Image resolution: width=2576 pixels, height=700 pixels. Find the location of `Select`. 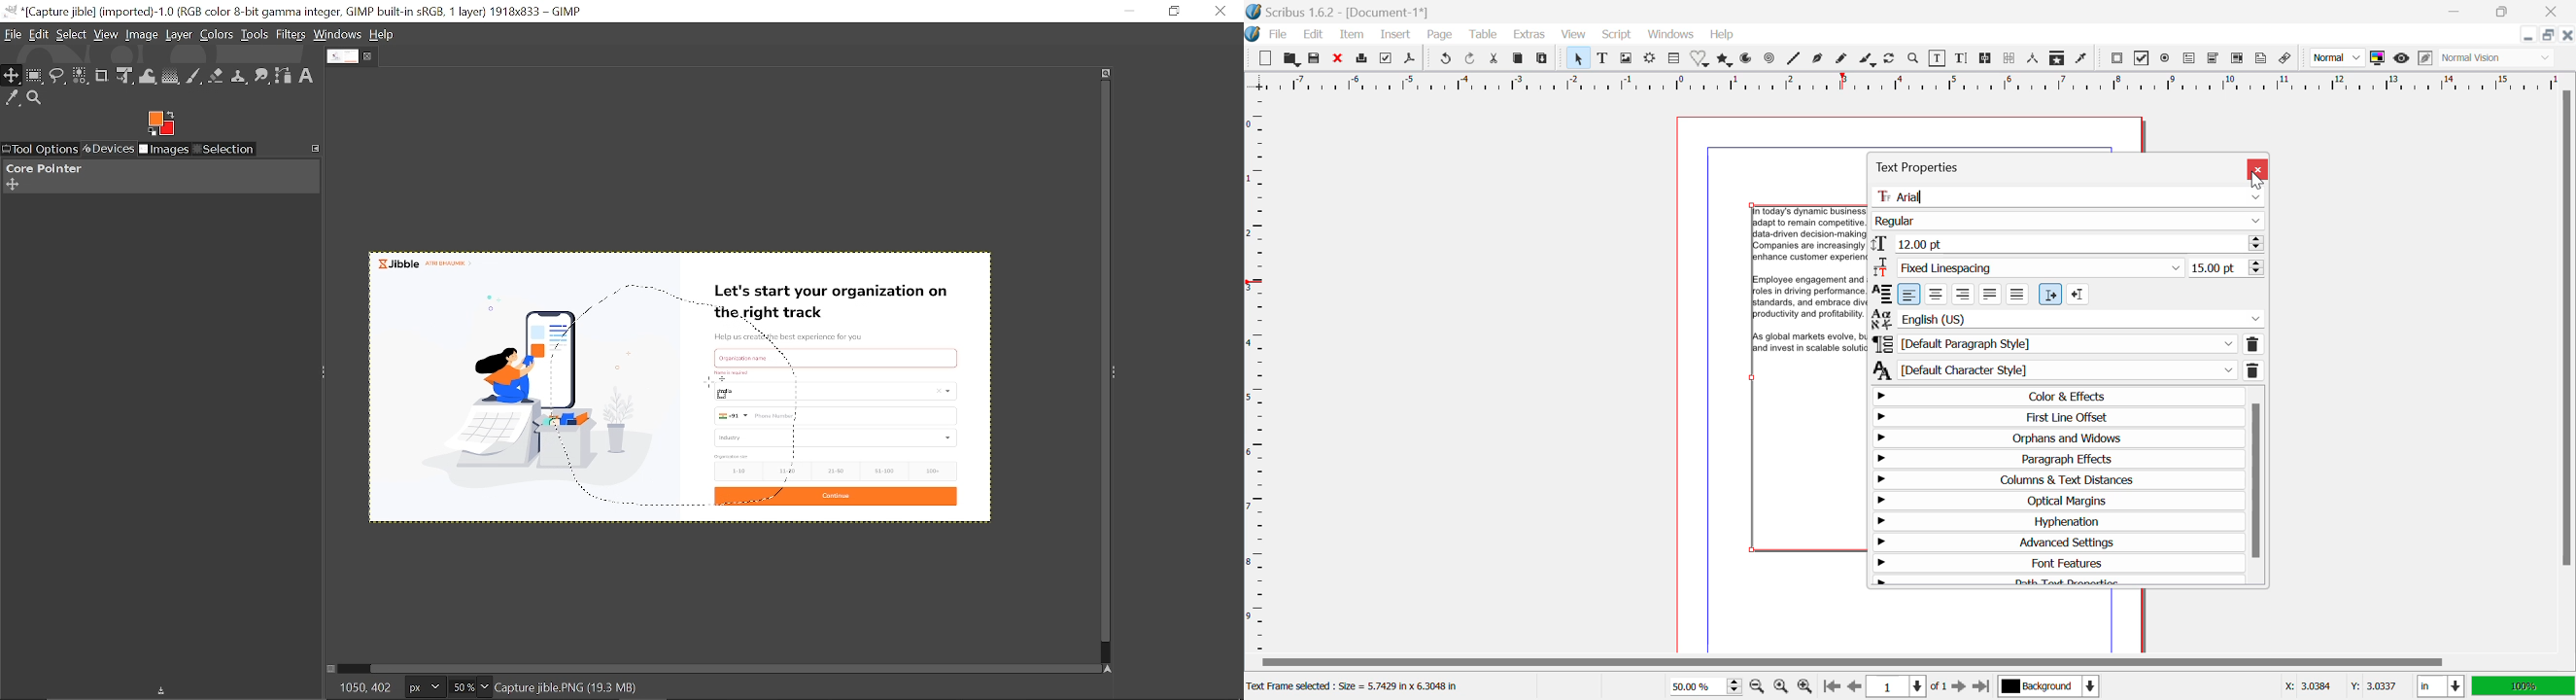

Select is located at coordinates (73, 35).